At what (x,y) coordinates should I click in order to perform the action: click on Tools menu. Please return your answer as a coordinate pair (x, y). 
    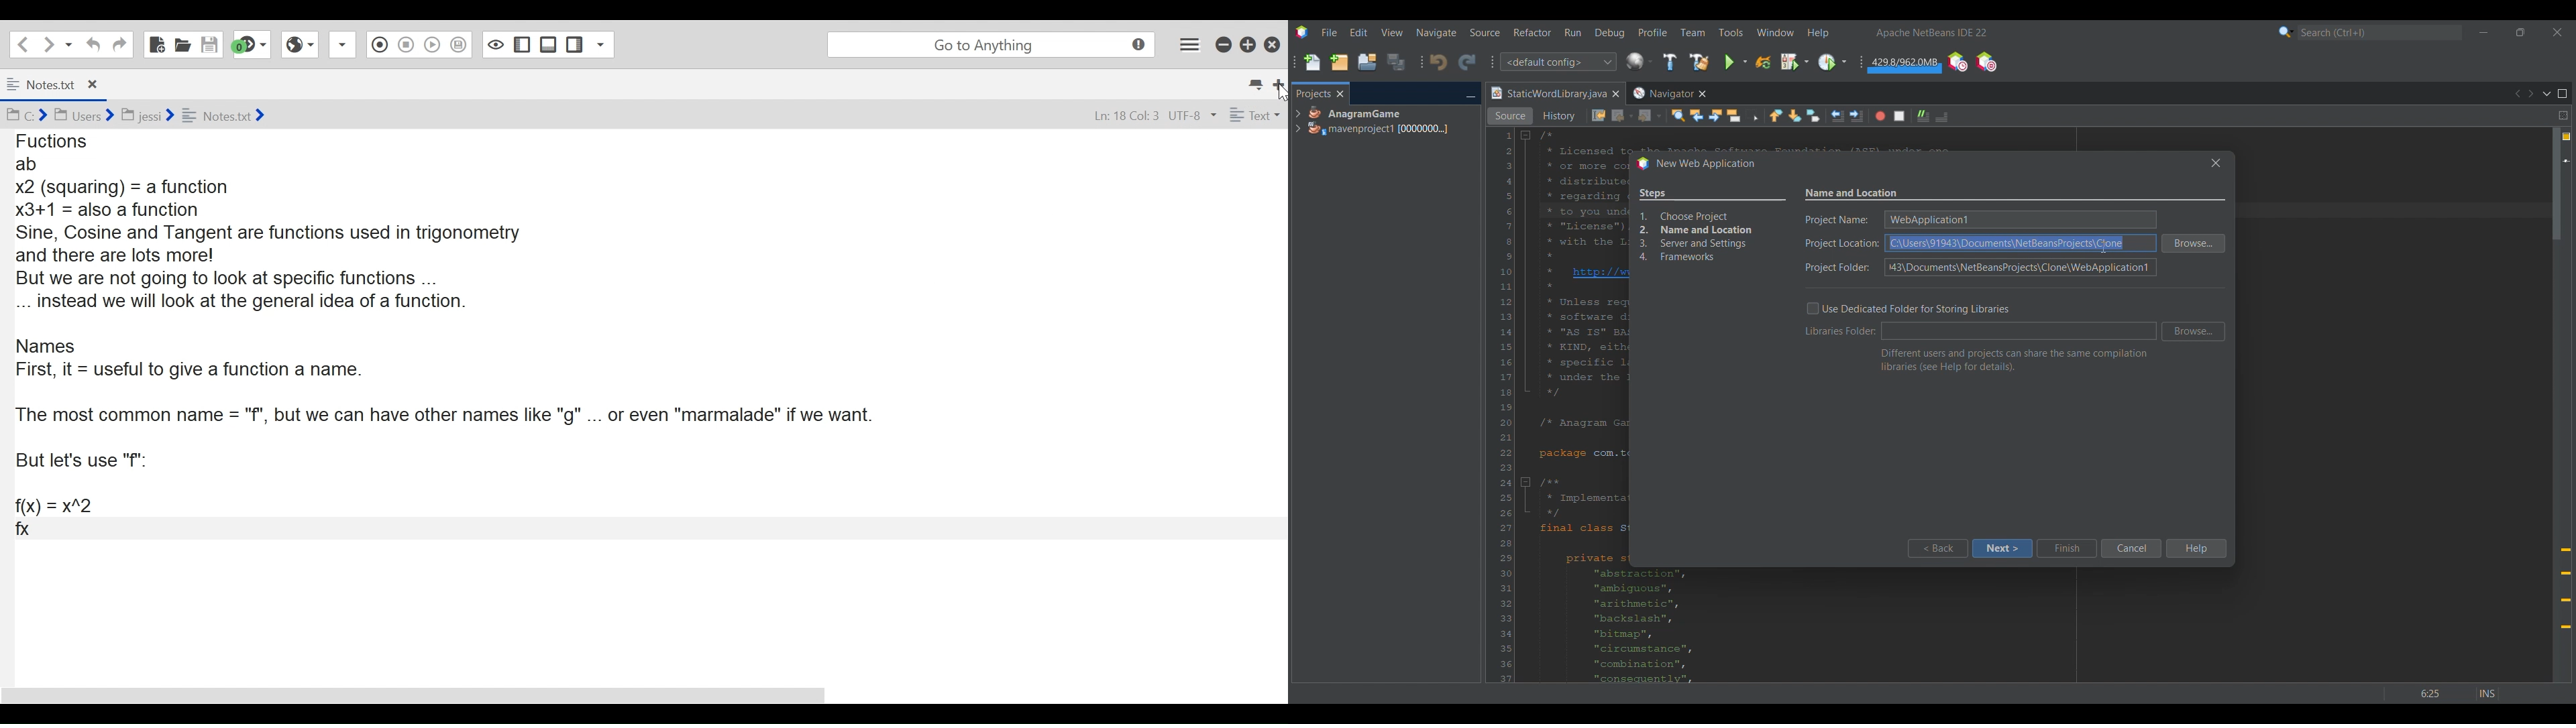
    Looking at the image, I should click on (1730, 32).